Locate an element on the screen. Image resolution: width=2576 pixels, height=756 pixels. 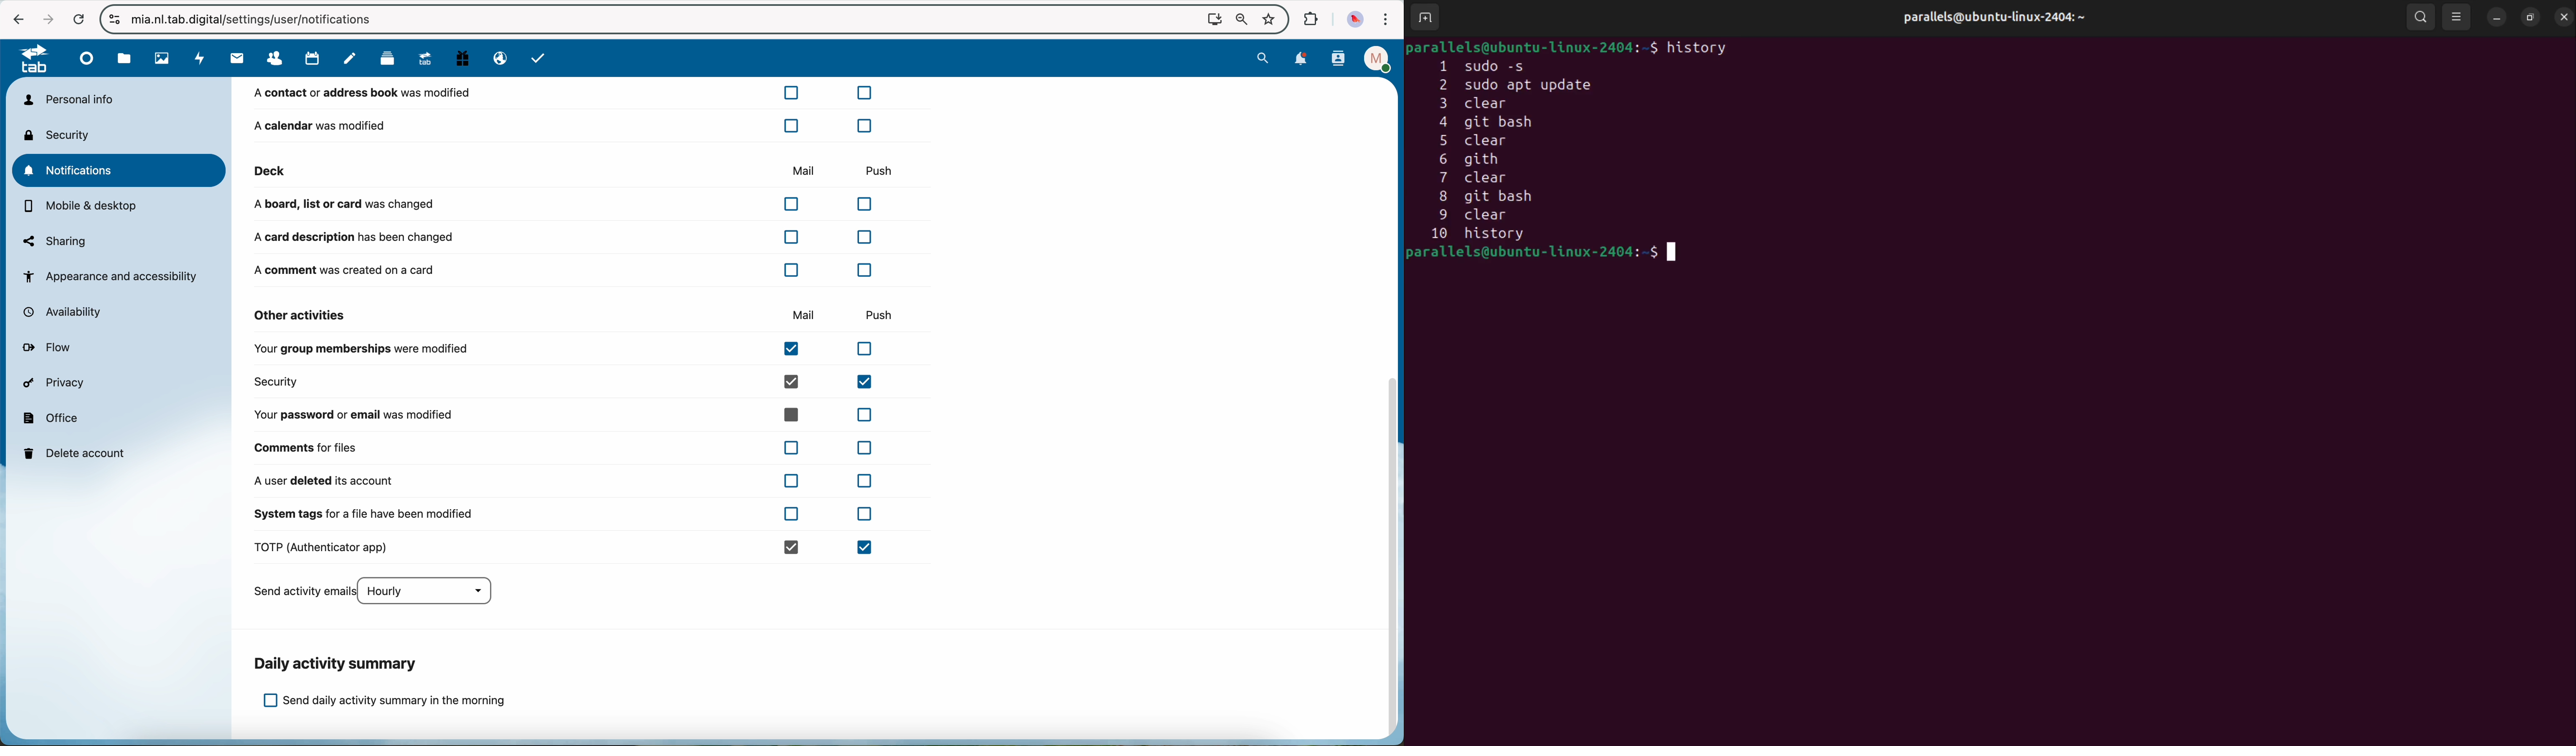
history is located at coordinates (1703, 49).